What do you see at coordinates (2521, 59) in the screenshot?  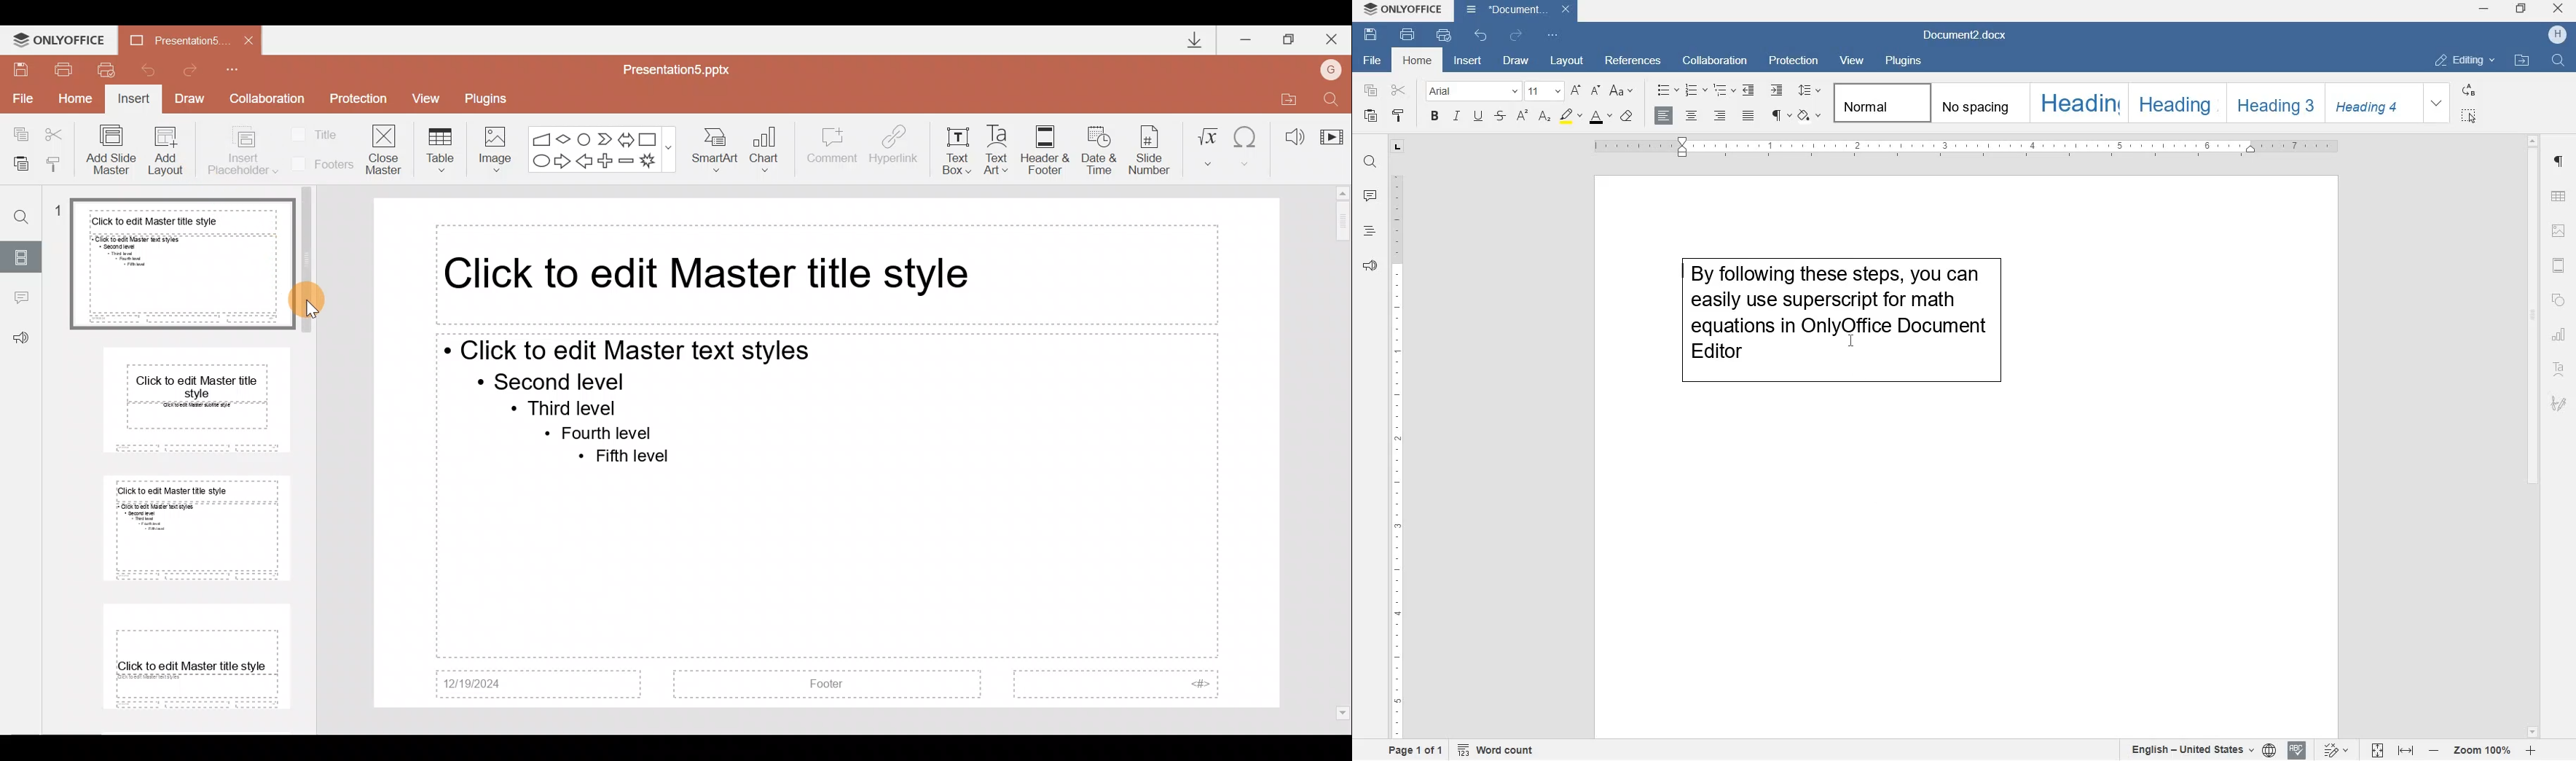 I see `OPEN FILE LOCATION` at bounding box center [2521, 59].